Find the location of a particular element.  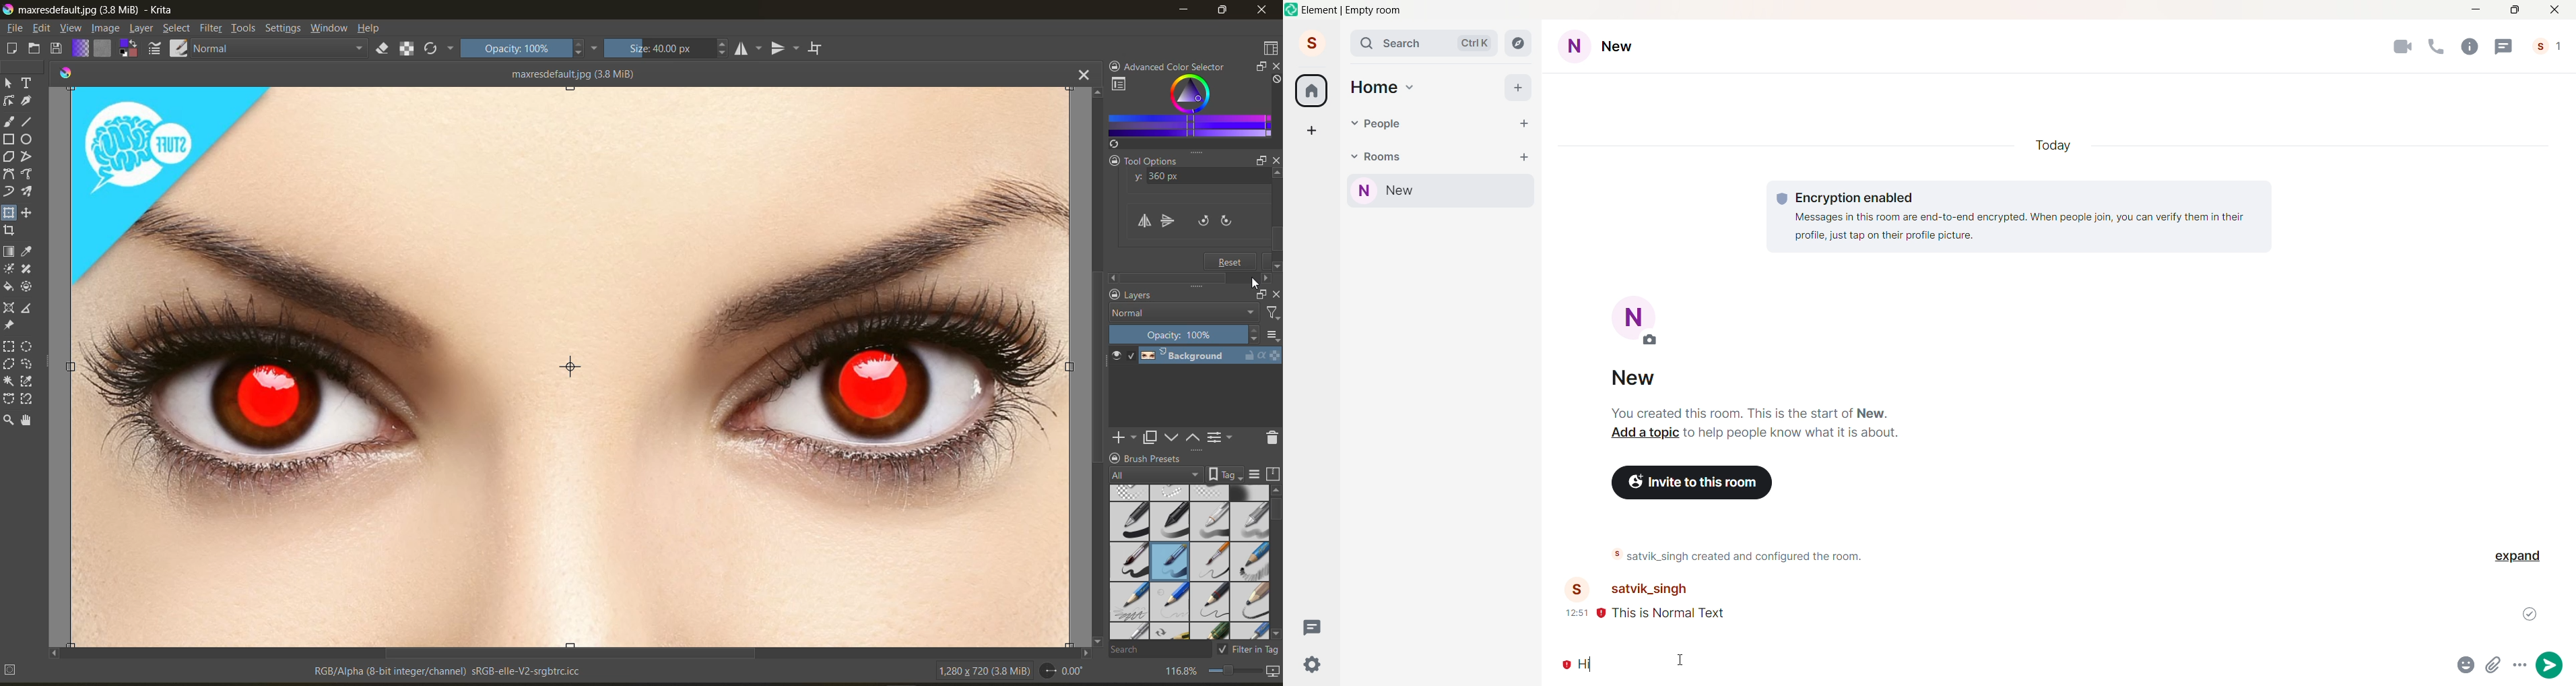

layer is located at coordinates (143, 29).